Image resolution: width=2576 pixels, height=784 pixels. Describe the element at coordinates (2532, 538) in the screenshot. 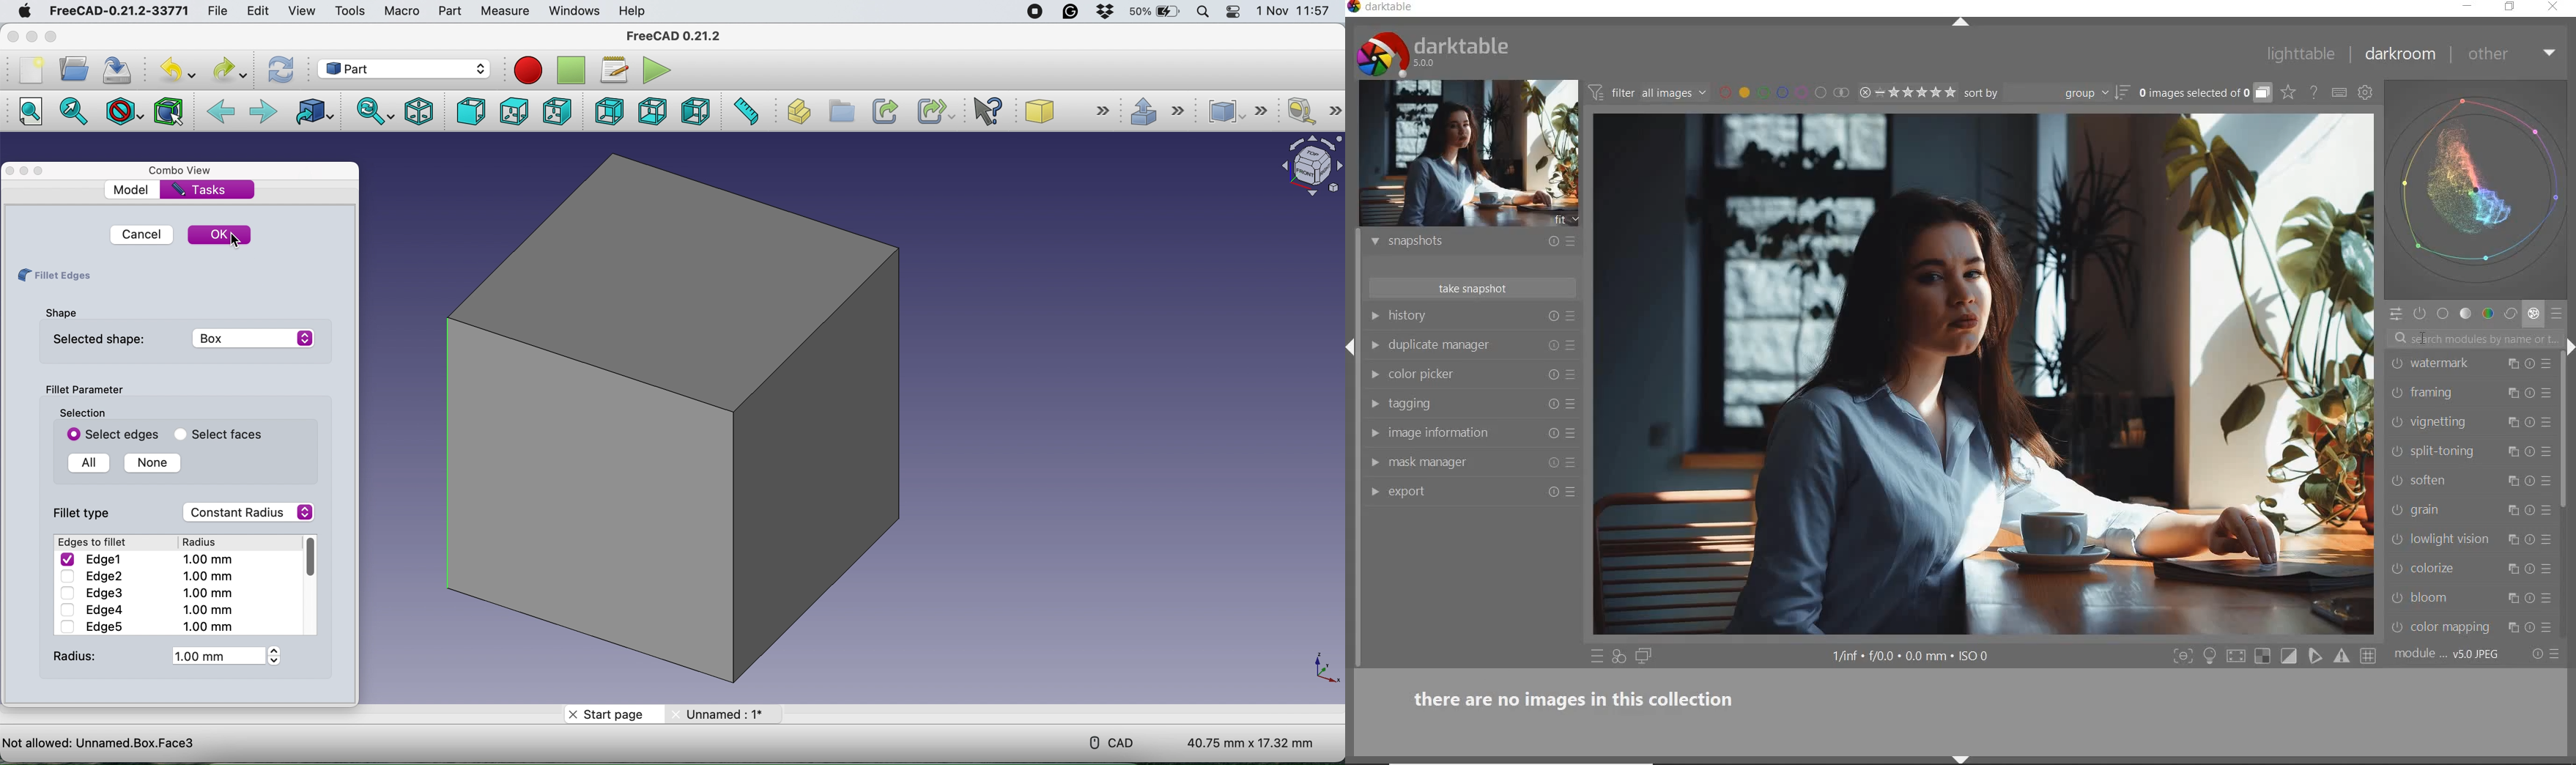

I see `reset` at that location.